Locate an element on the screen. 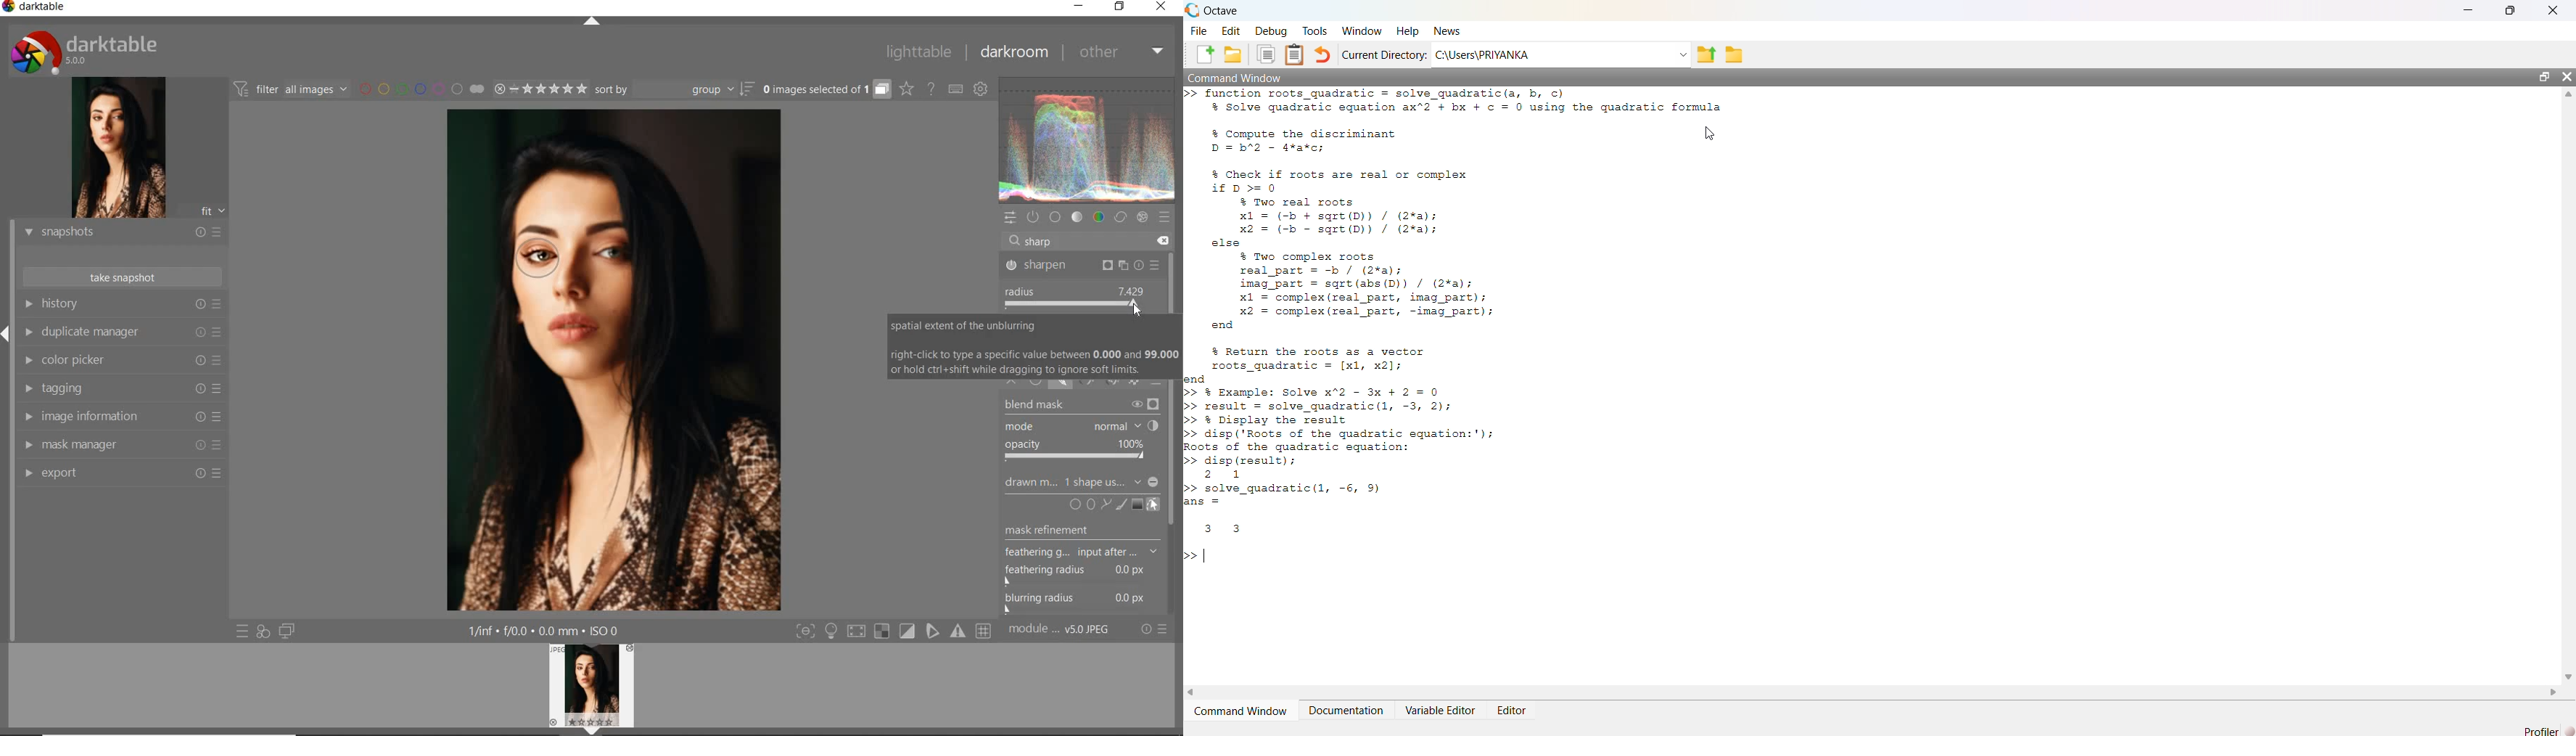  search modules by name is located at coordinates (1084, 240).